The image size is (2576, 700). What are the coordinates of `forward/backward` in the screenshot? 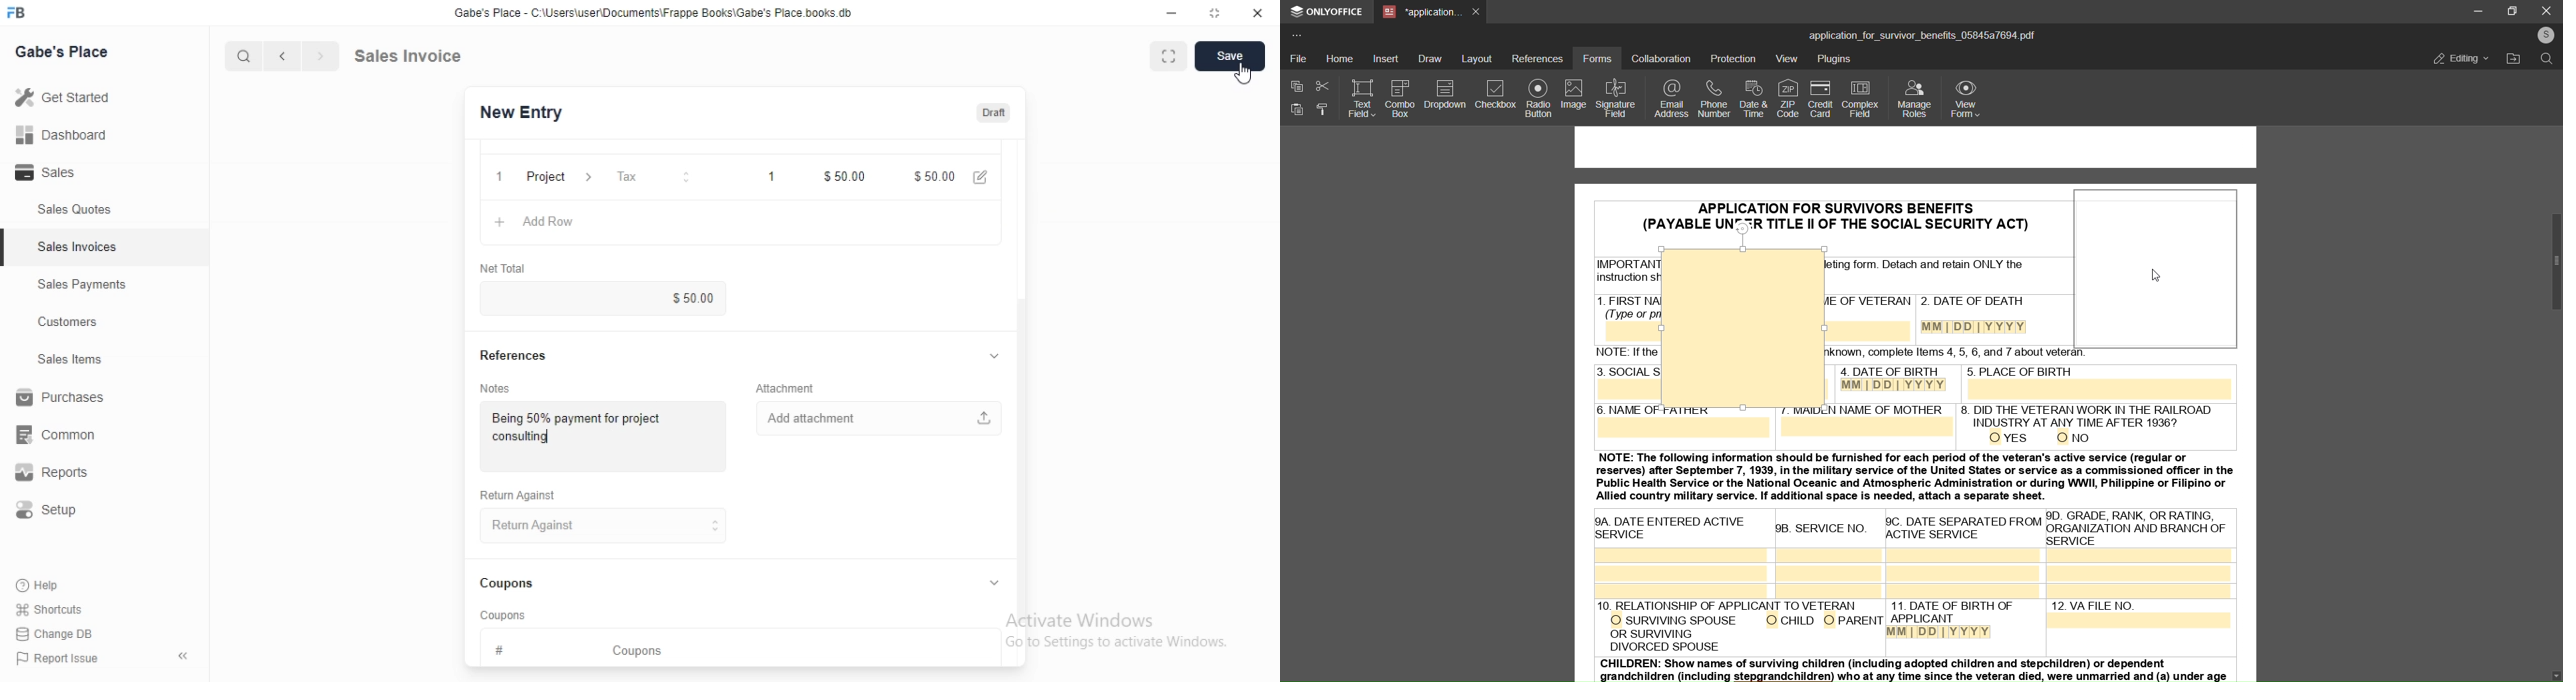 It's located at (300, 56).